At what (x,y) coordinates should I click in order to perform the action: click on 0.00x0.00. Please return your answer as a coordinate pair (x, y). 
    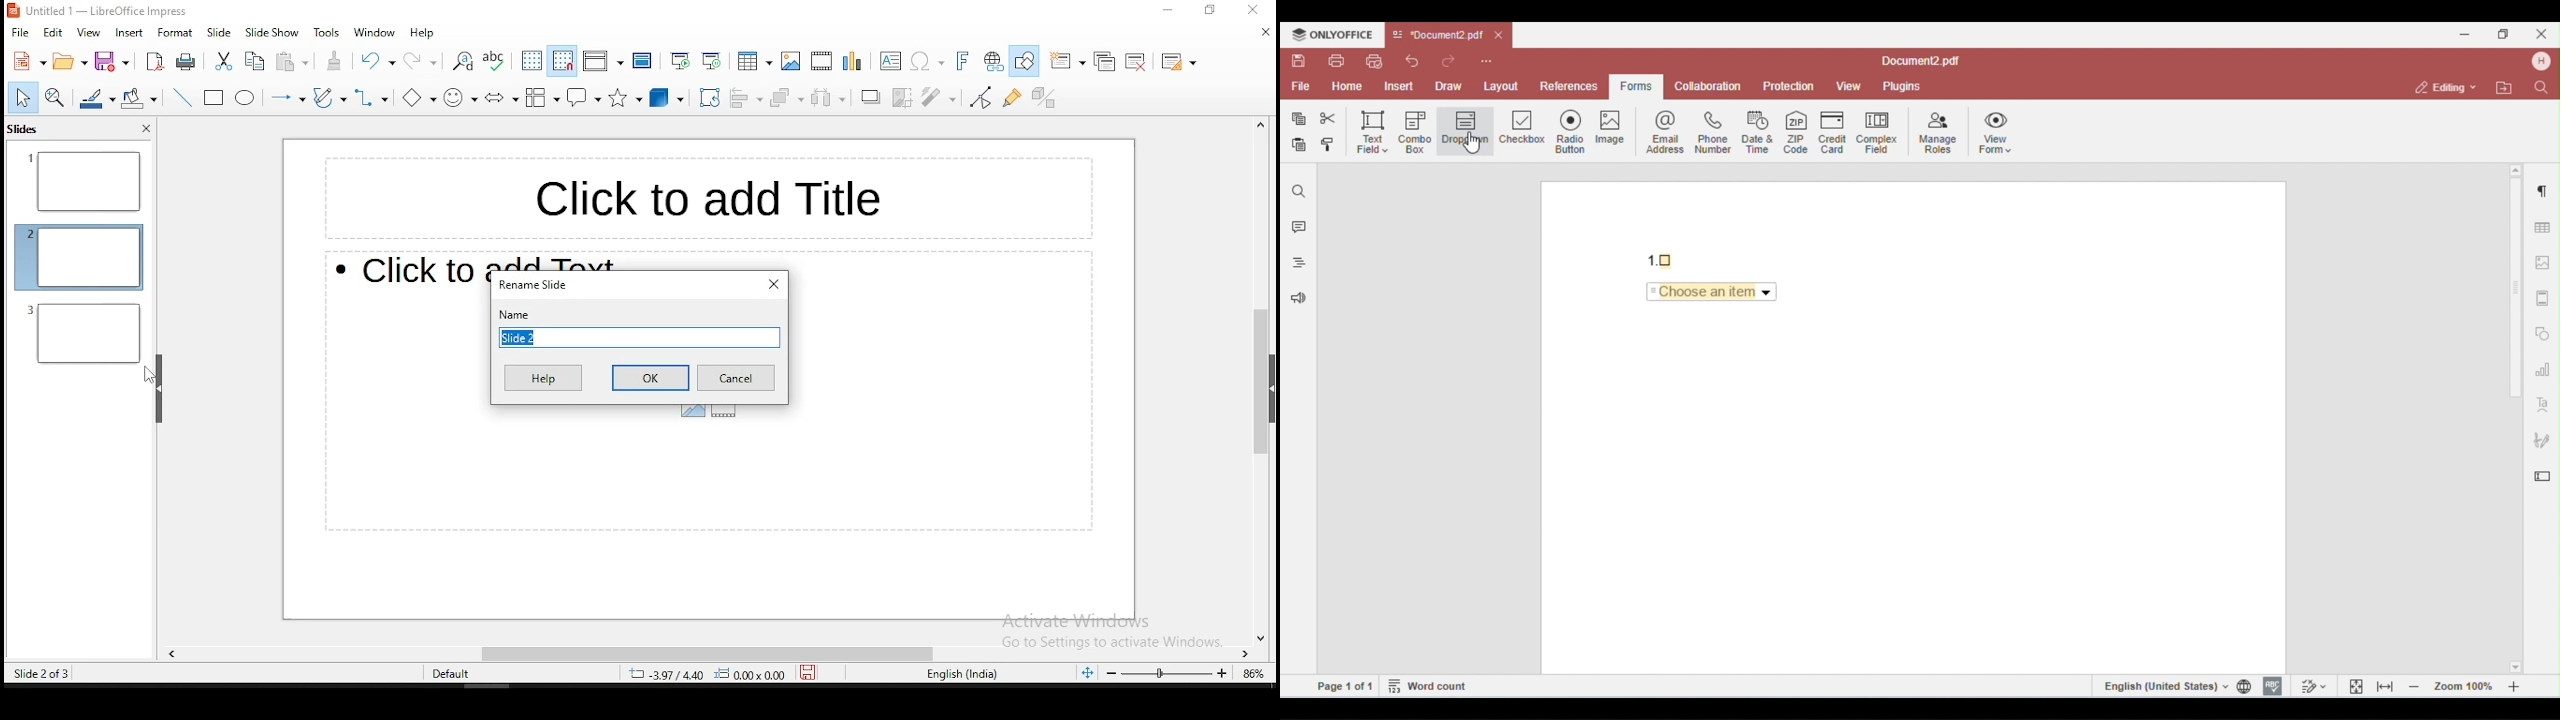
    Looking at the image, I should click on (756, 675).